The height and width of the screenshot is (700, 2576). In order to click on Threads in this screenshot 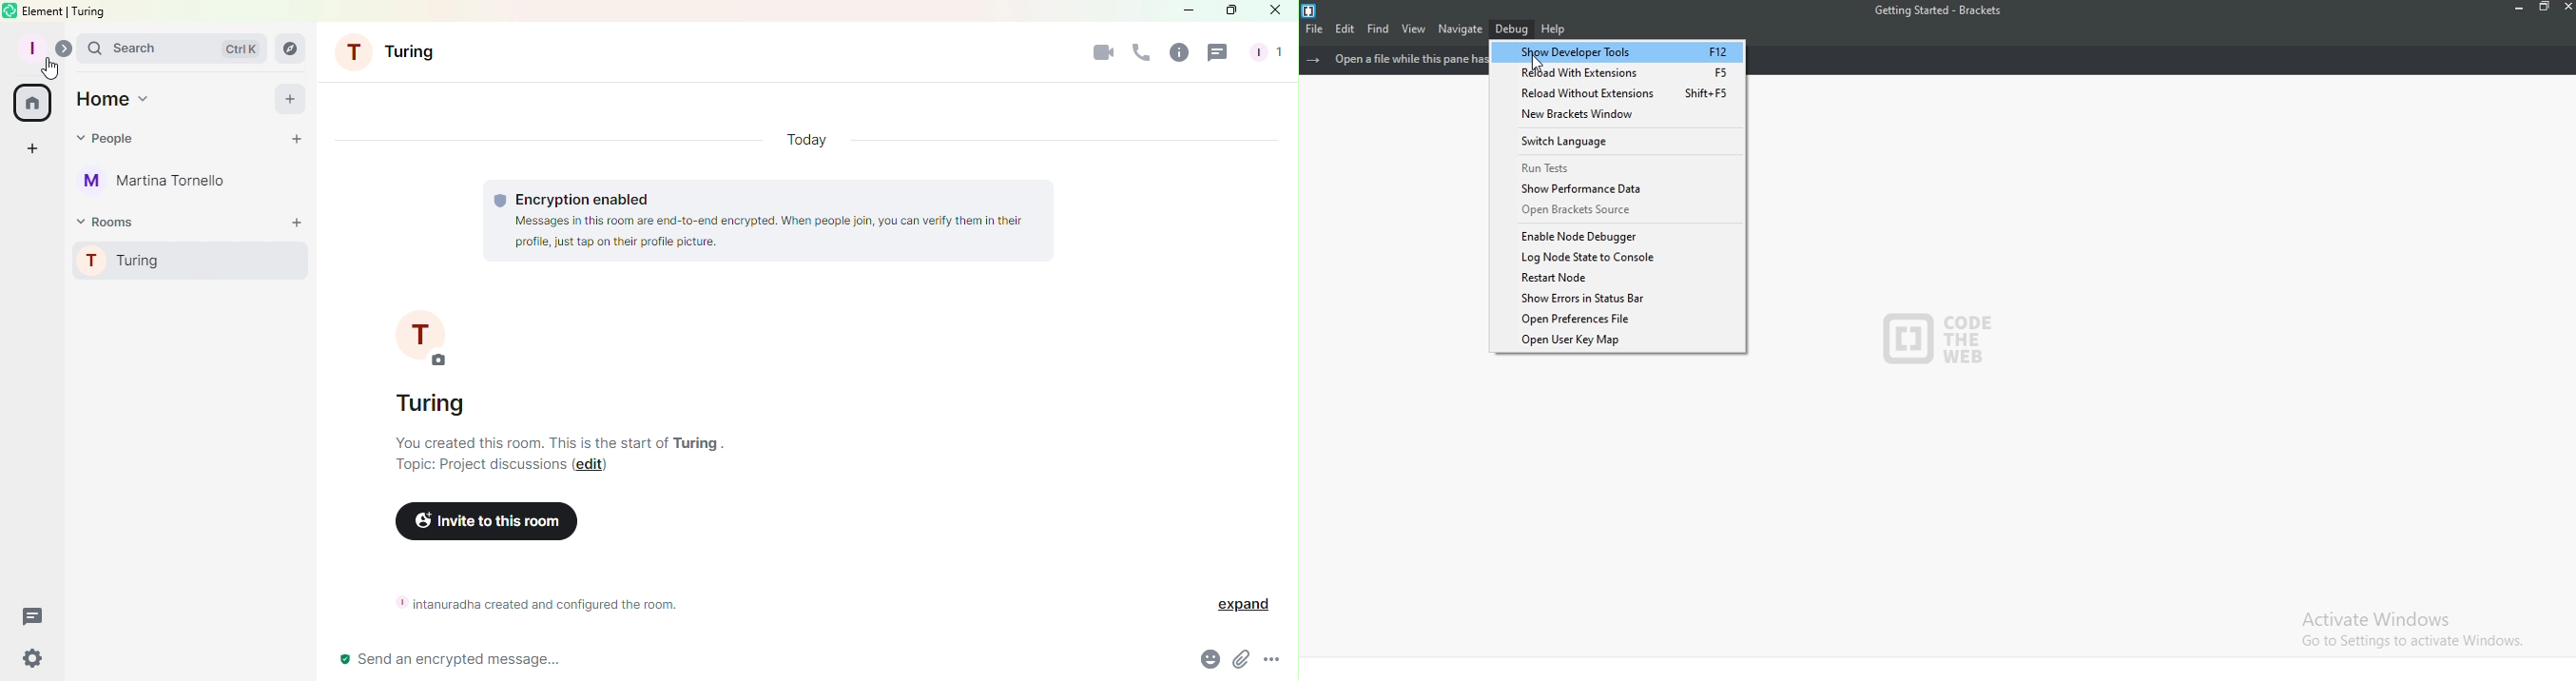, I will do `click(1215, 55)`.